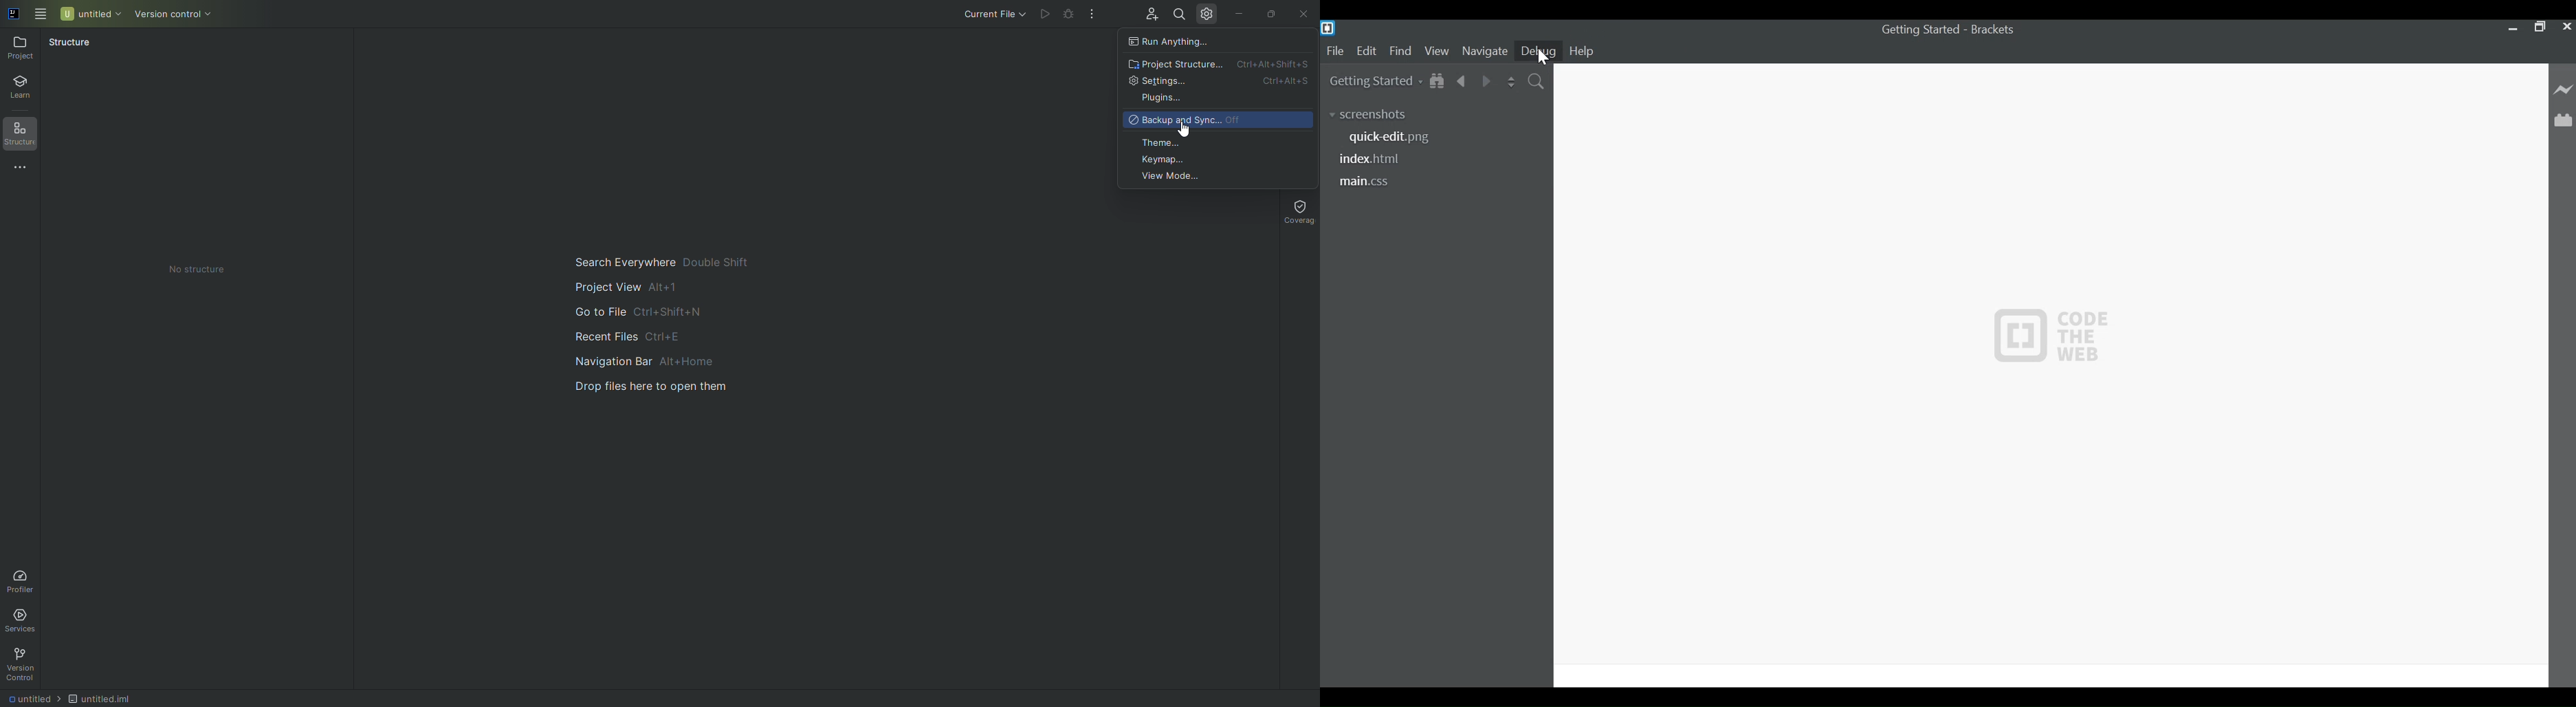 The height and width of the screenshot is (728, 2576). Describe the element at coordinates (1219, 81) in the screenshot. I see `Settings` at that location.